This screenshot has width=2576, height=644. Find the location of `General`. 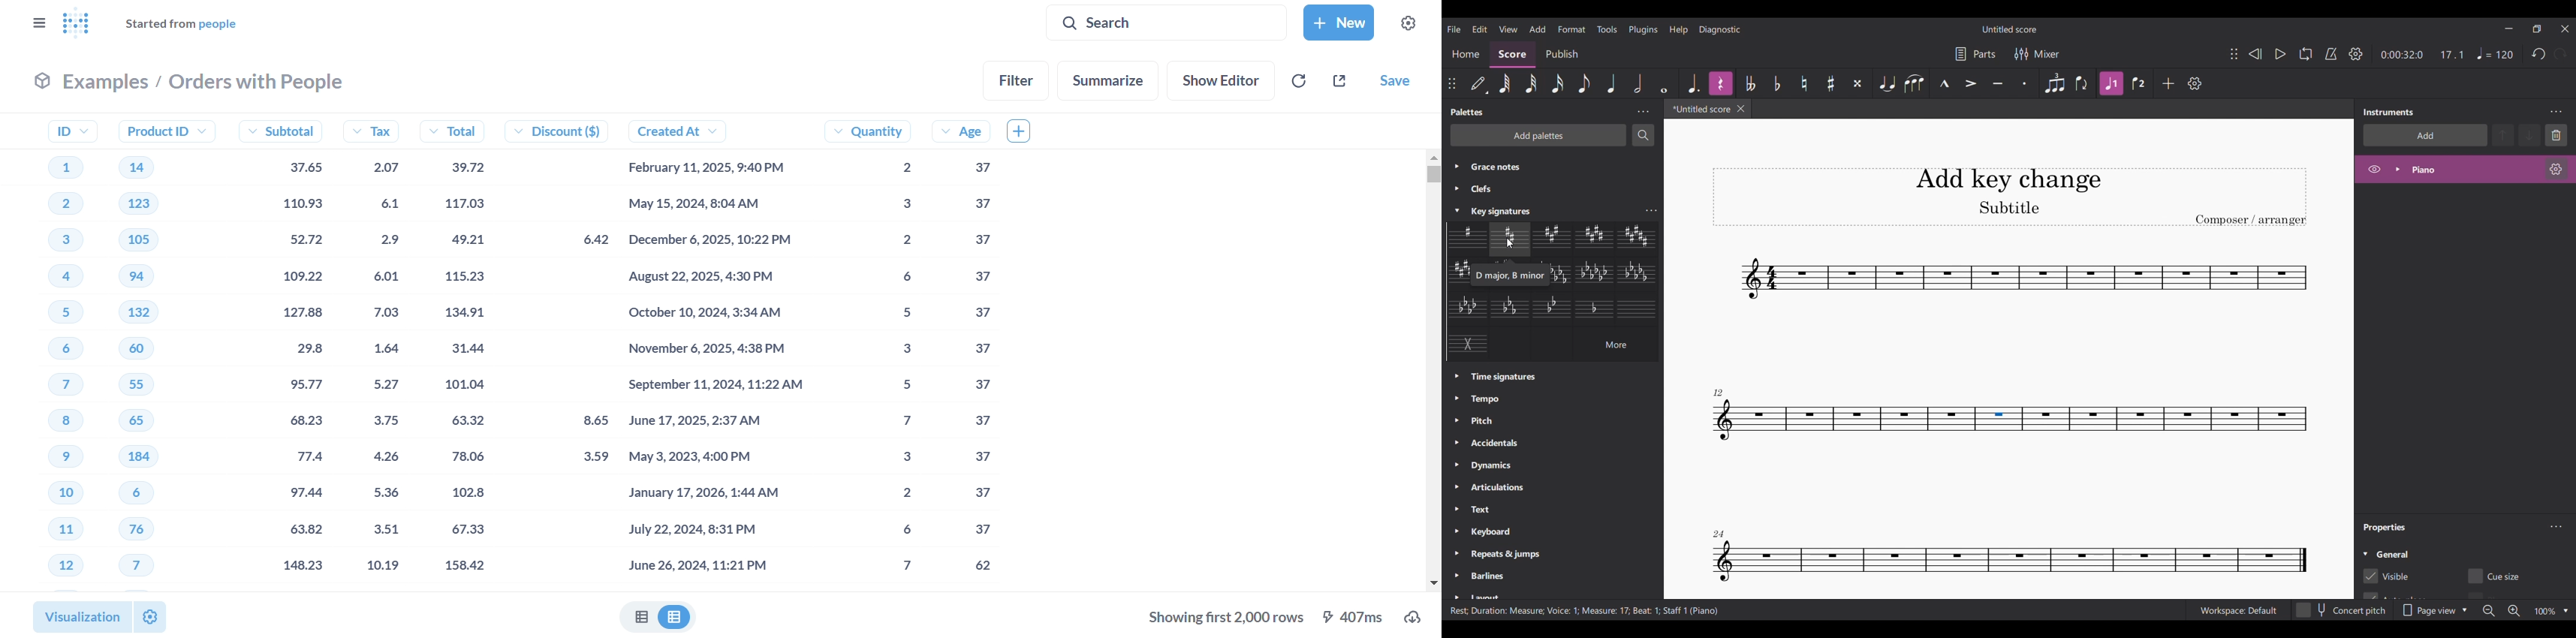

General is located at coordinates (2392, 554).